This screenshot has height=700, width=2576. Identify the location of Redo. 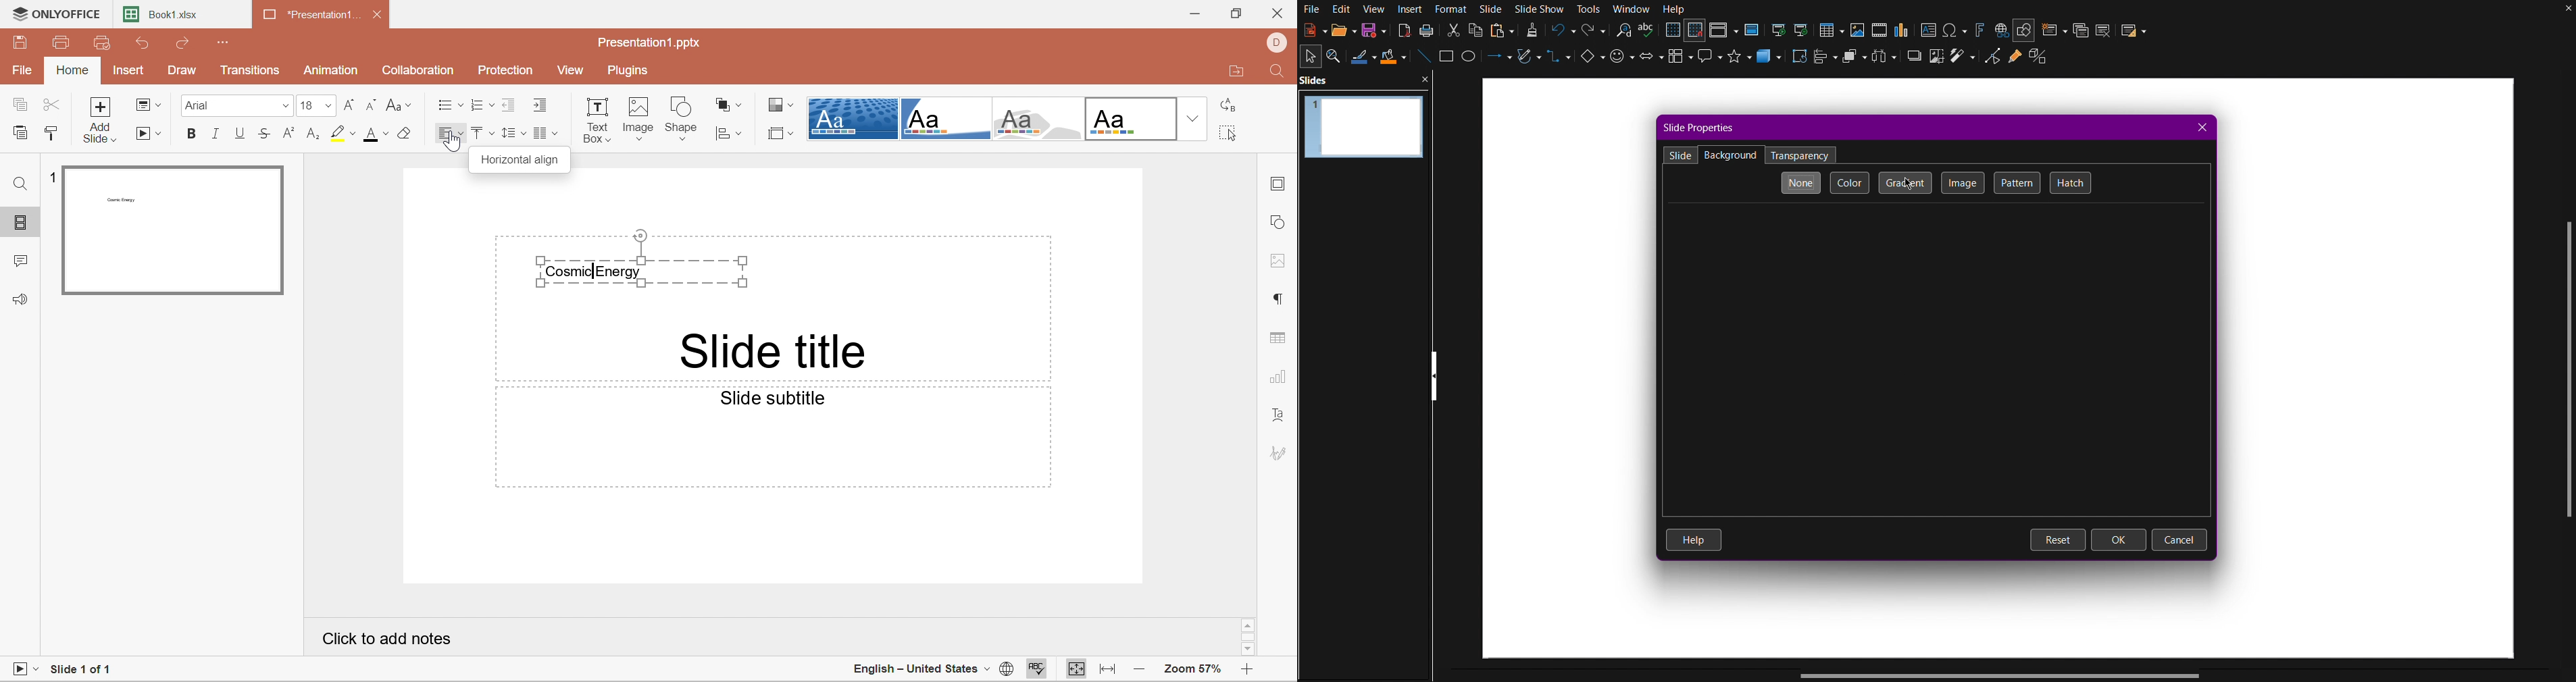
(188, 45).